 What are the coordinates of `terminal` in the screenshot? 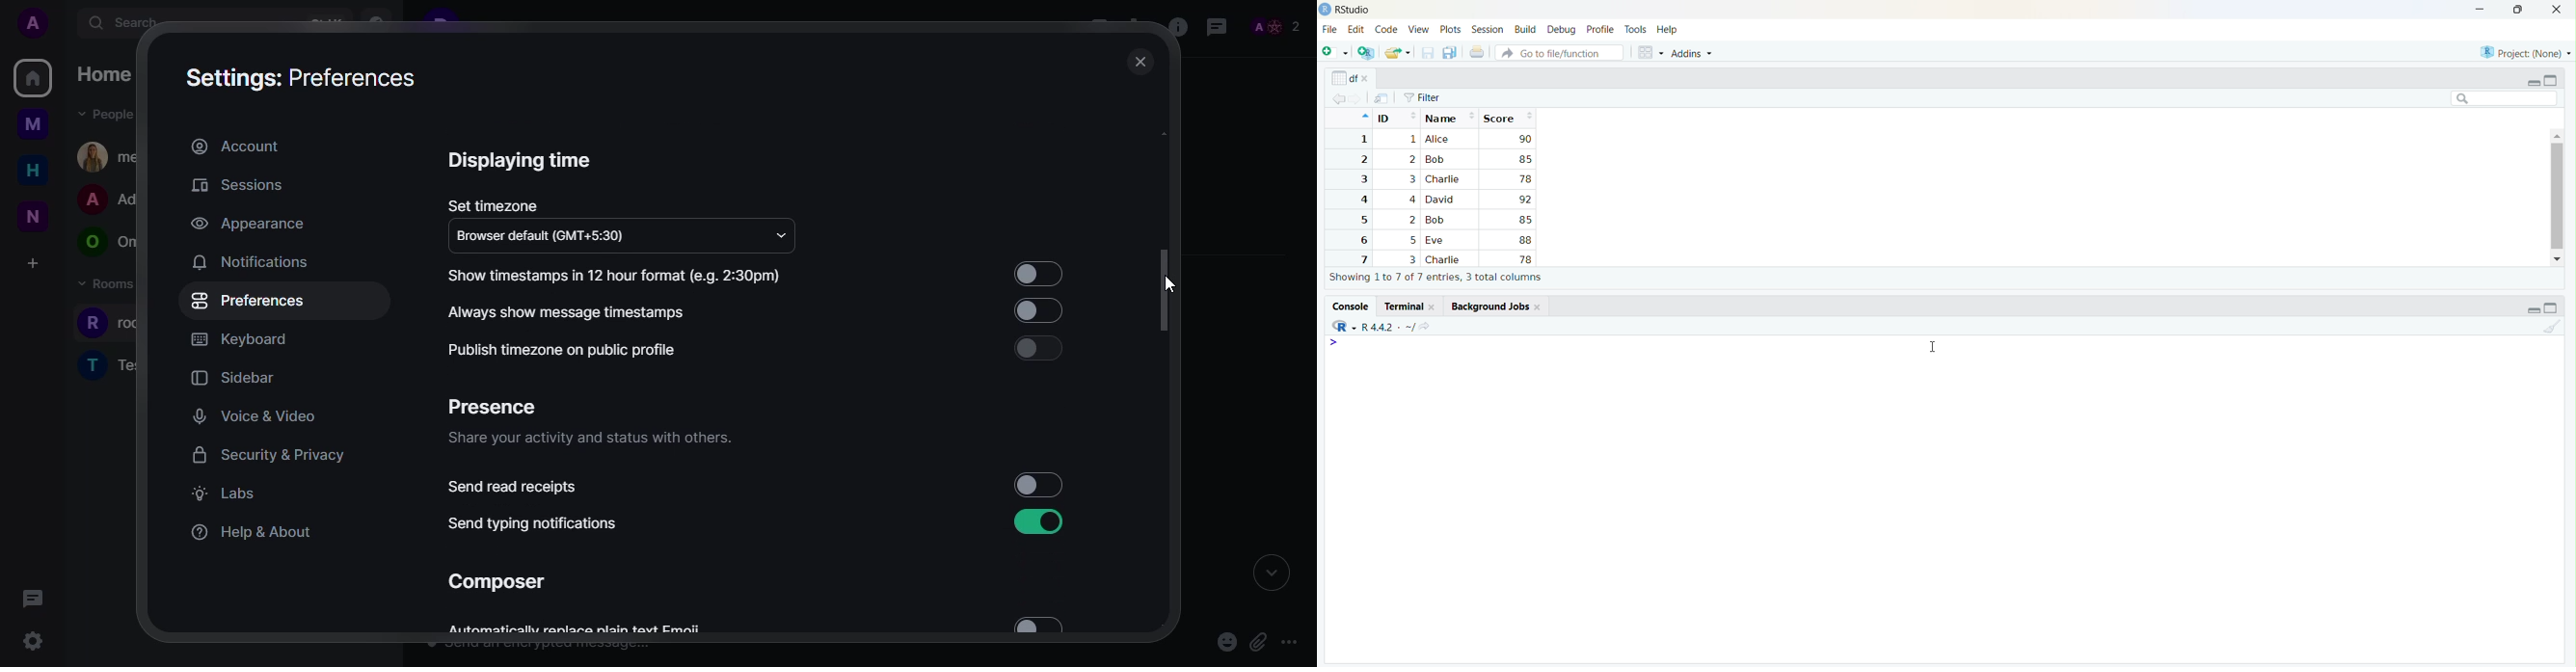 It's located at (1402, 307).